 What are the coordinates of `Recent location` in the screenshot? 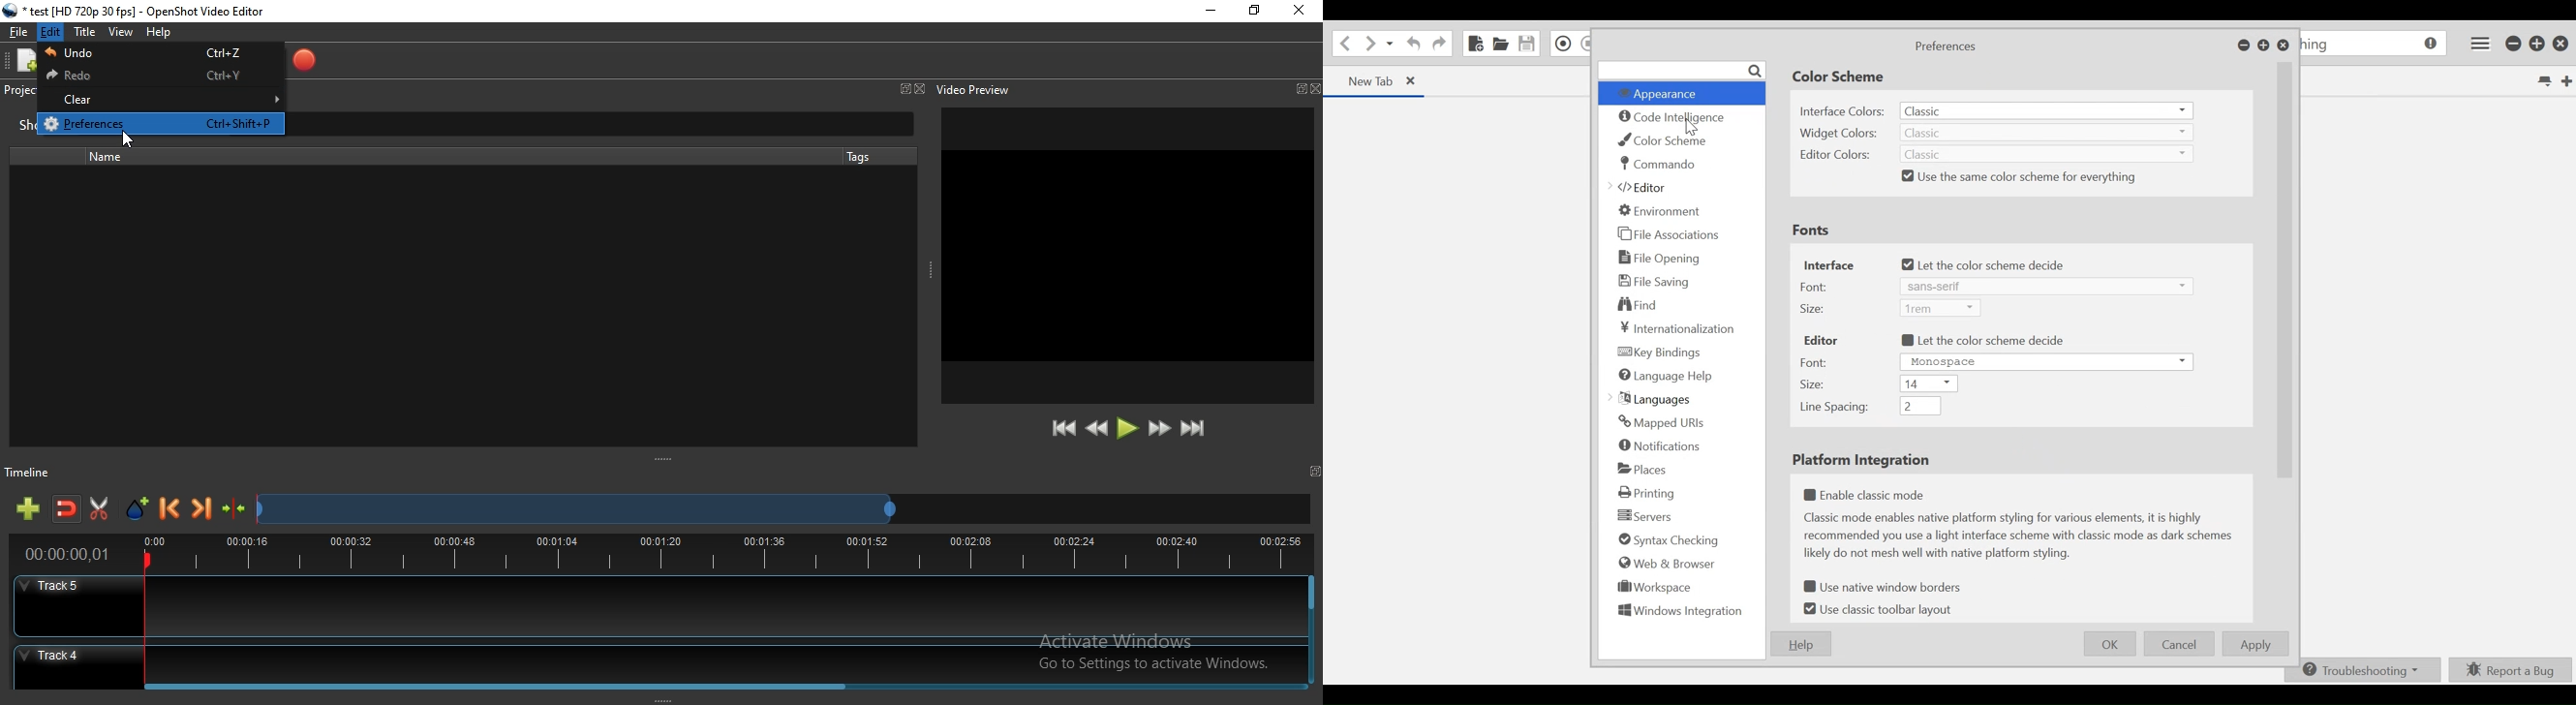 It's located at (1390, 45).